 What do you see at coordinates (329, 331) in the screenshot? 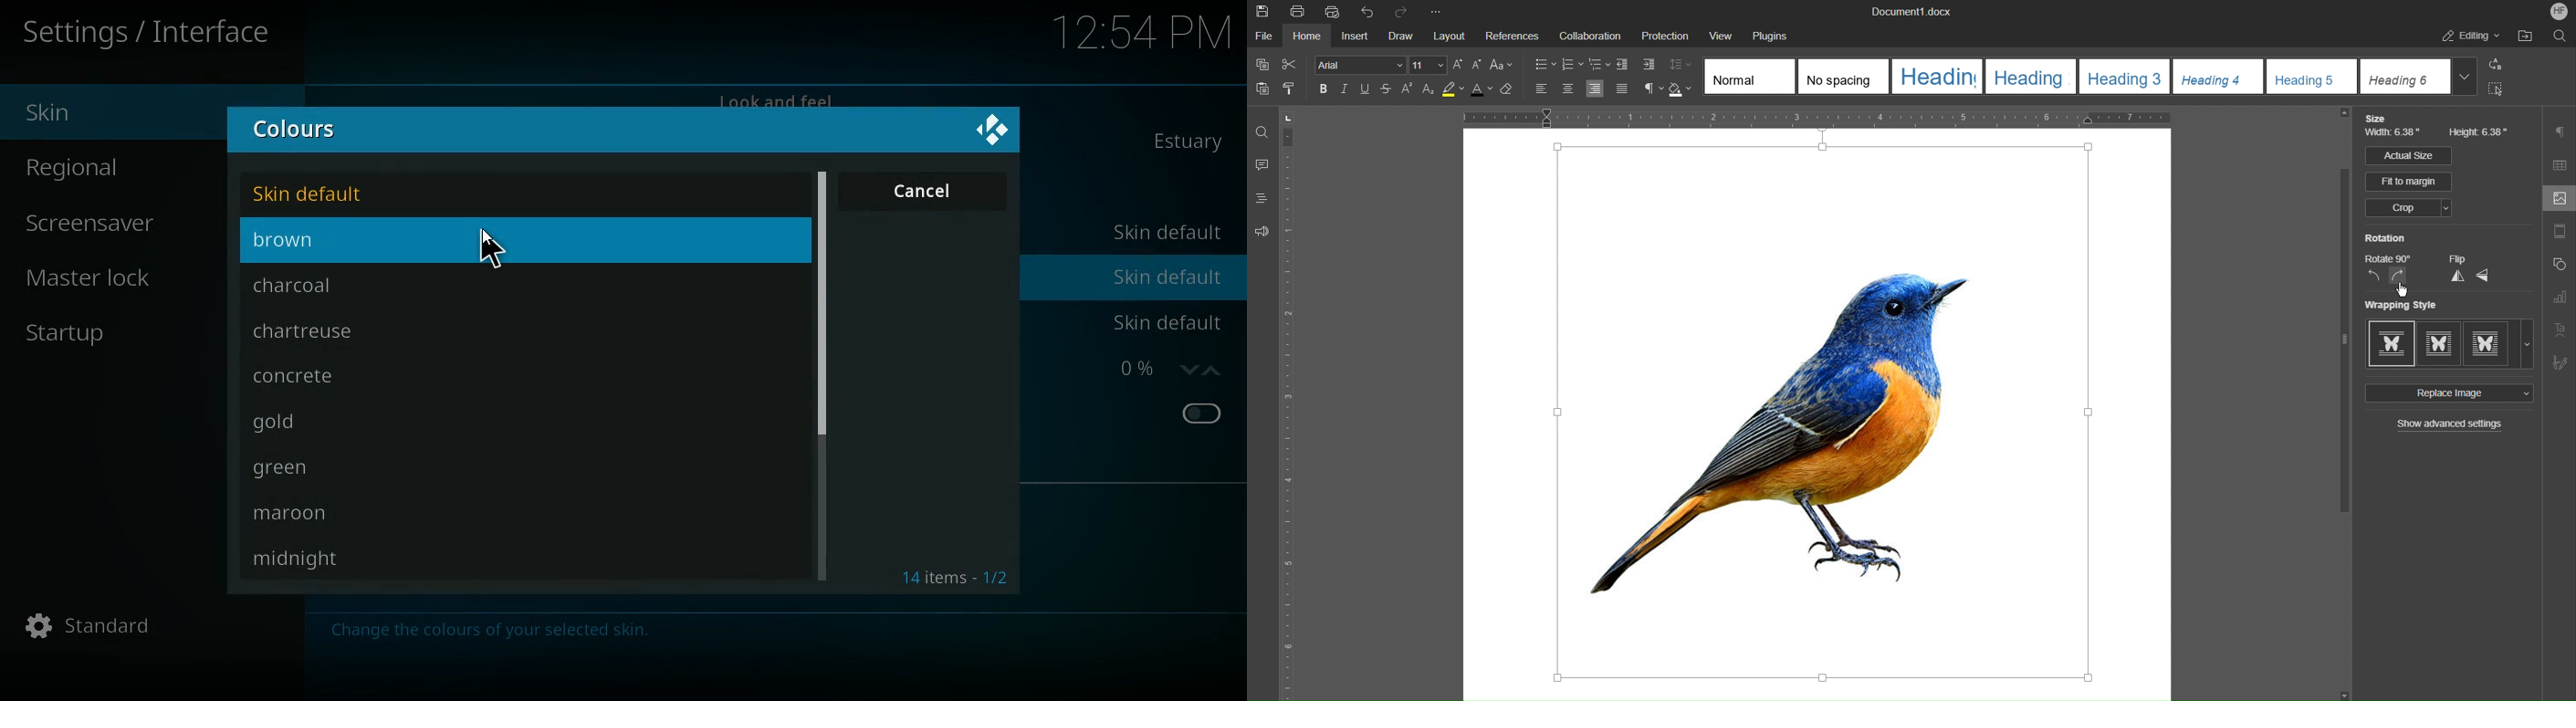
I see `chartreuse` at bounding box center [329, 331].